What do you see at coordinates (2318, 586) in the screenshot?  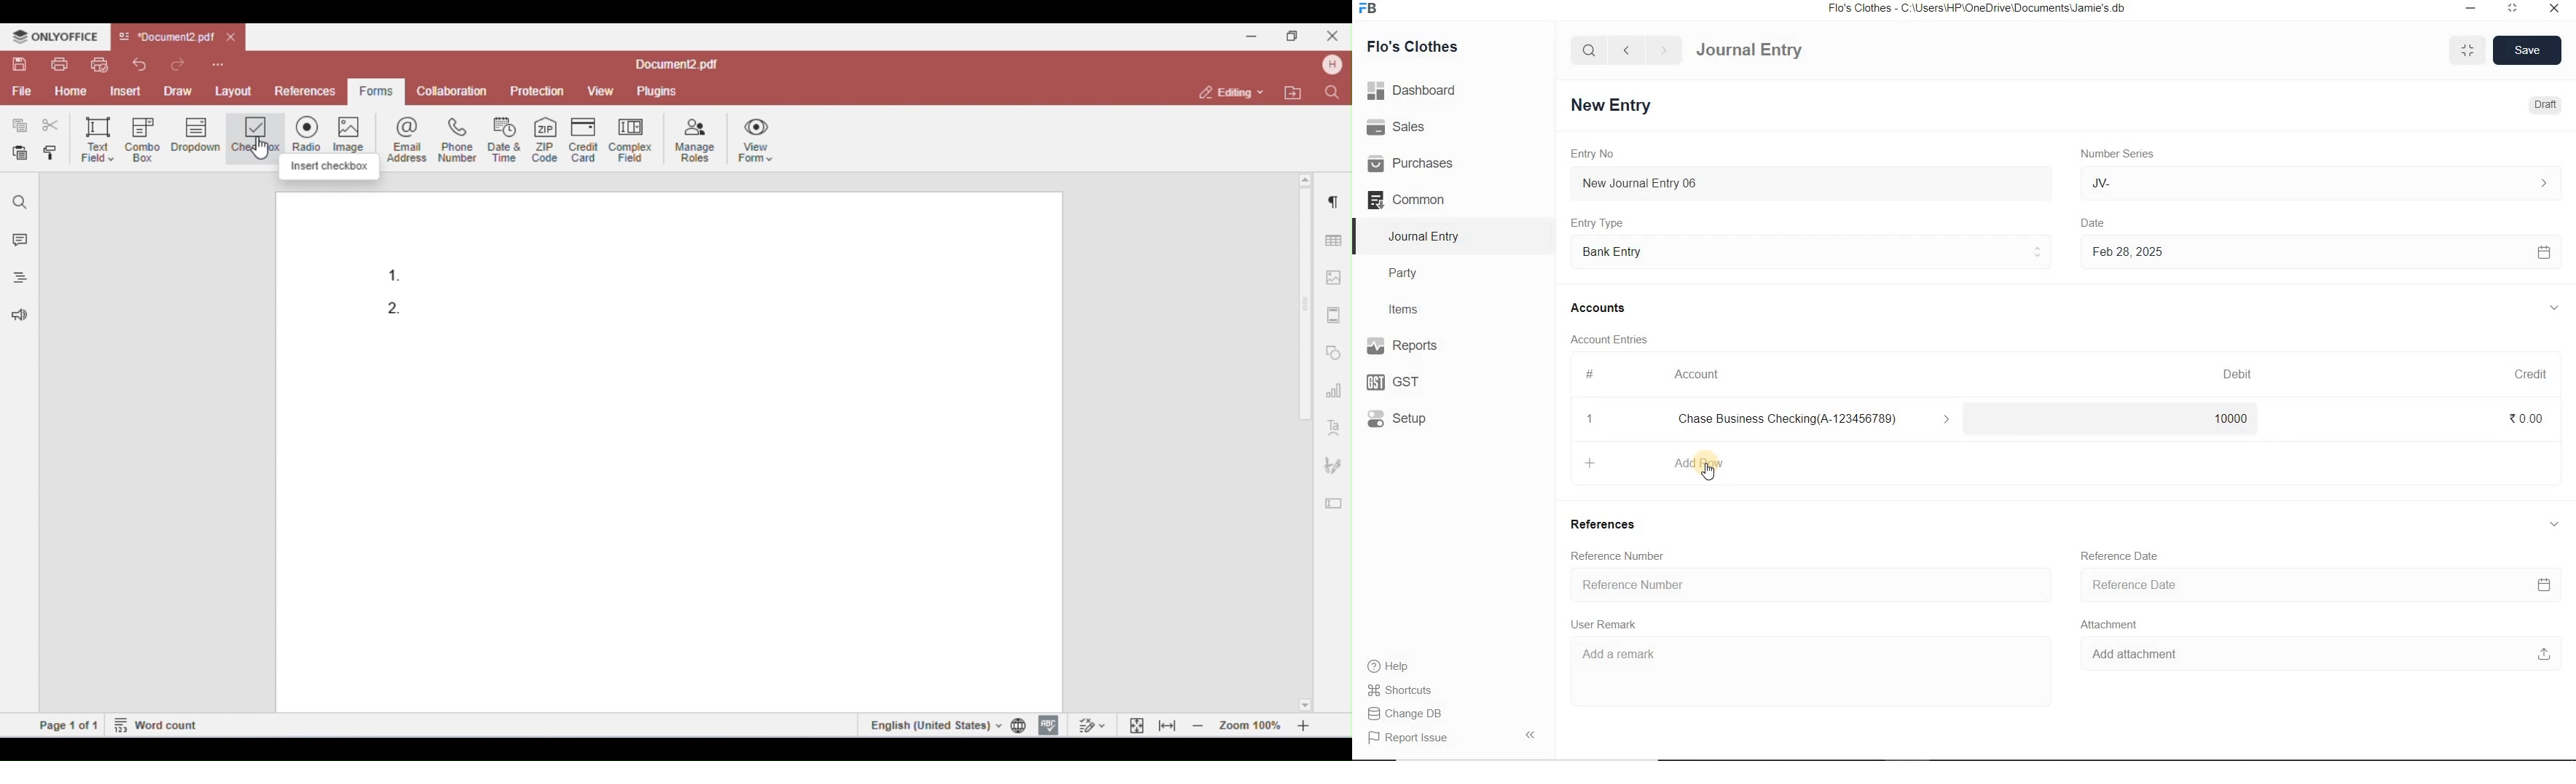 I see `Reference Date` at bounding box center [2318, 586].